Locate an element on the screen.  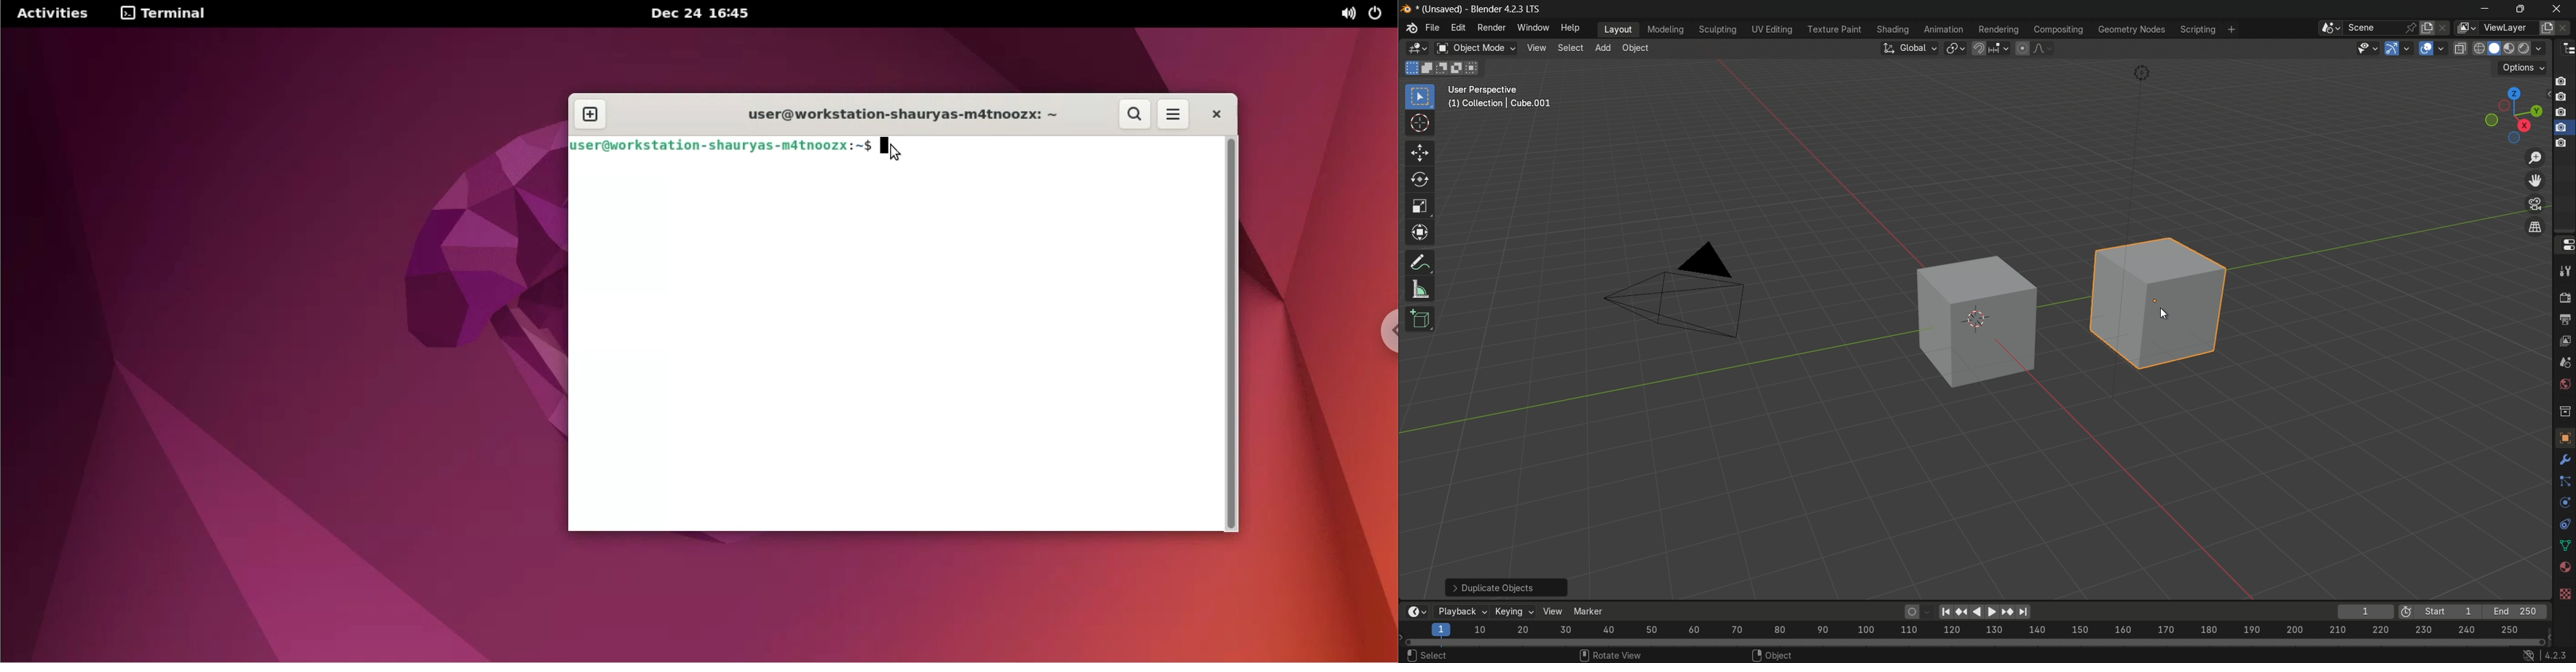
rendering menu is located at coordinates (1997, 29).